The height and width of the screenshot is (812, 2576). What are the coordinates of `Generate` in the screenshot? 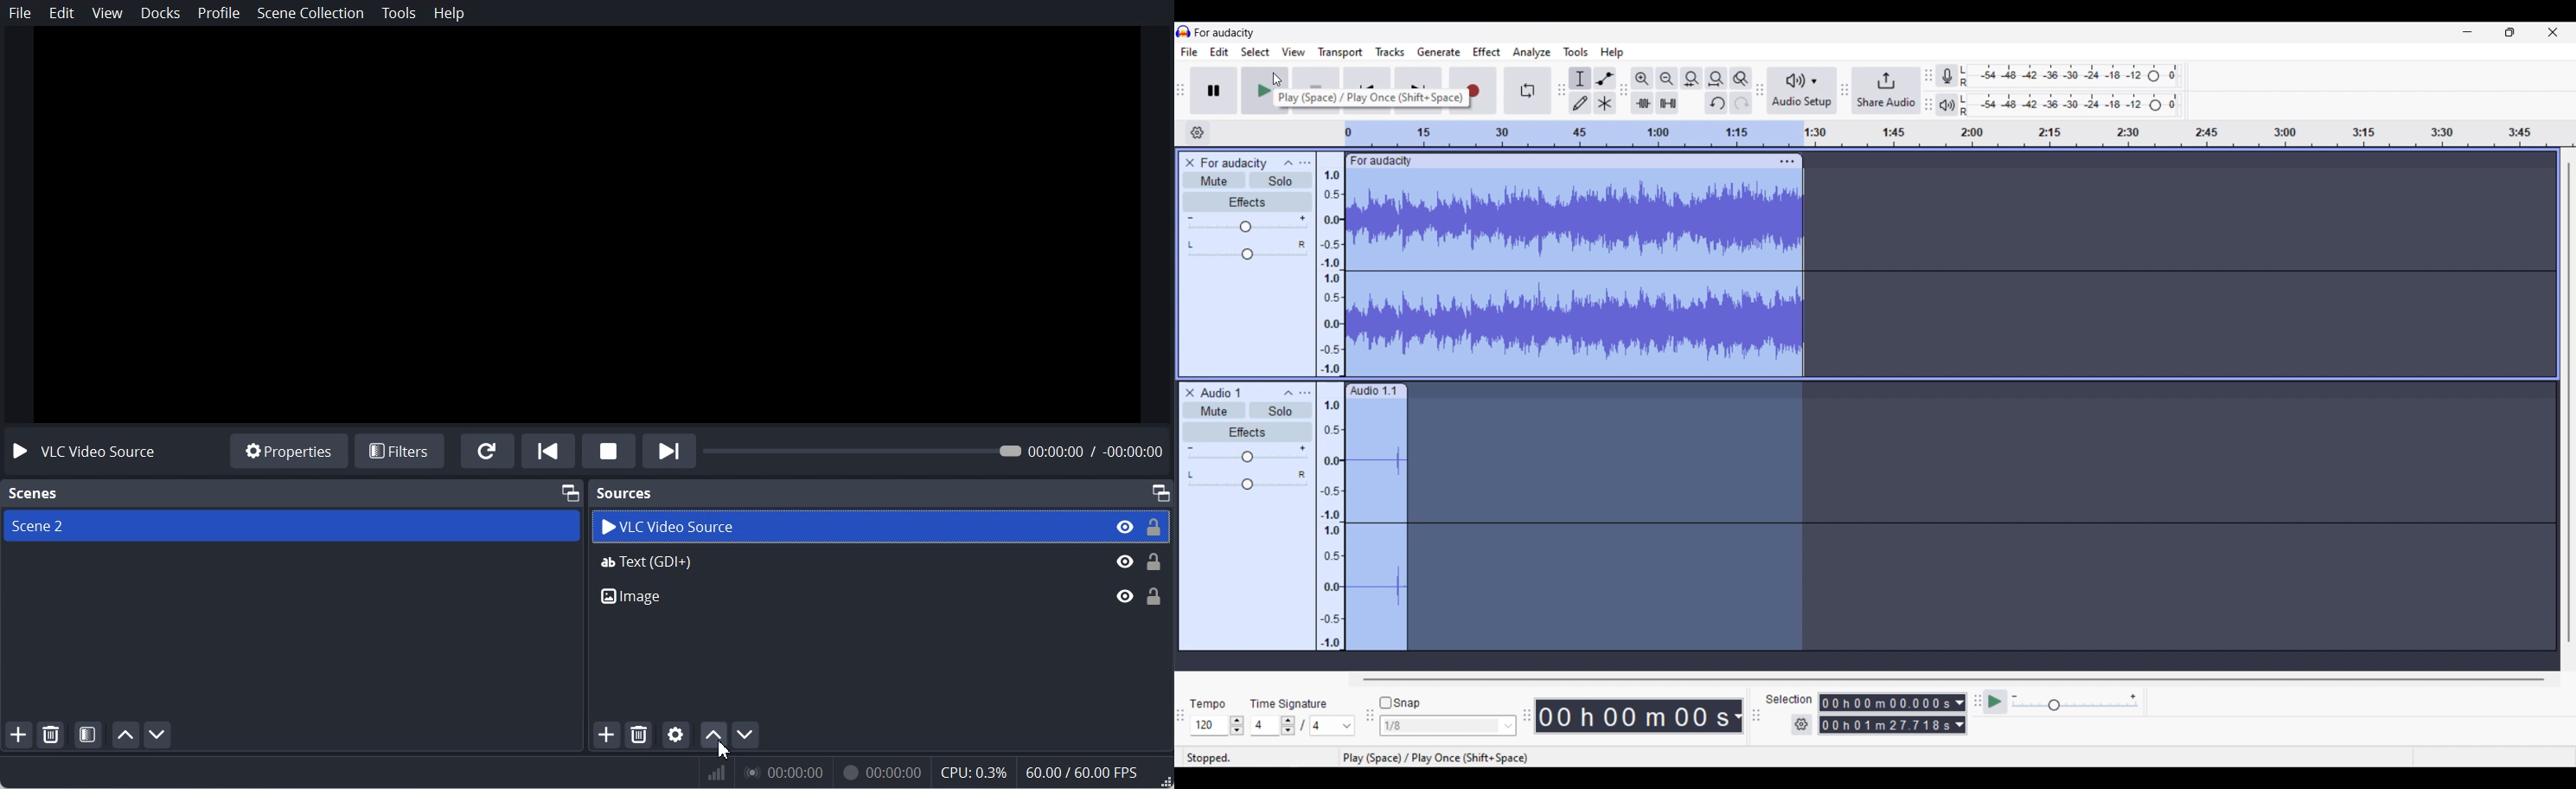 It's located at (1439, 51).